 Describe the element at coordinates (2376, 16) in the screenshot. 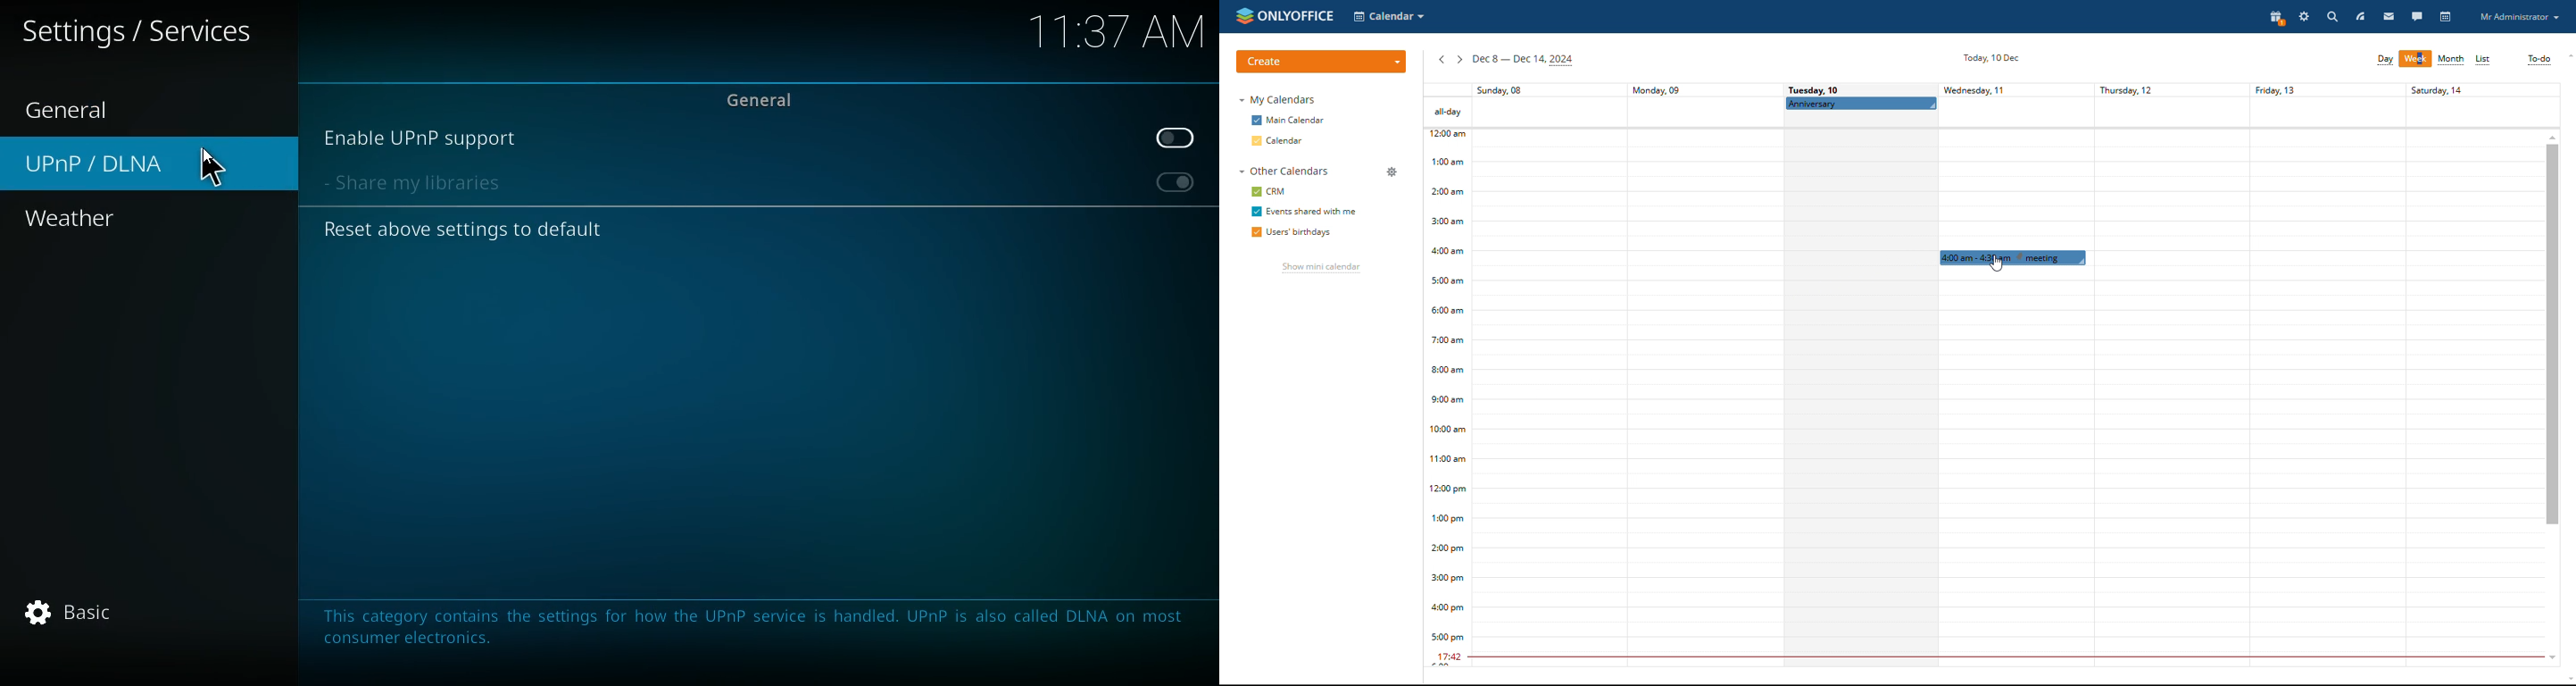

I see `feed` at that location.